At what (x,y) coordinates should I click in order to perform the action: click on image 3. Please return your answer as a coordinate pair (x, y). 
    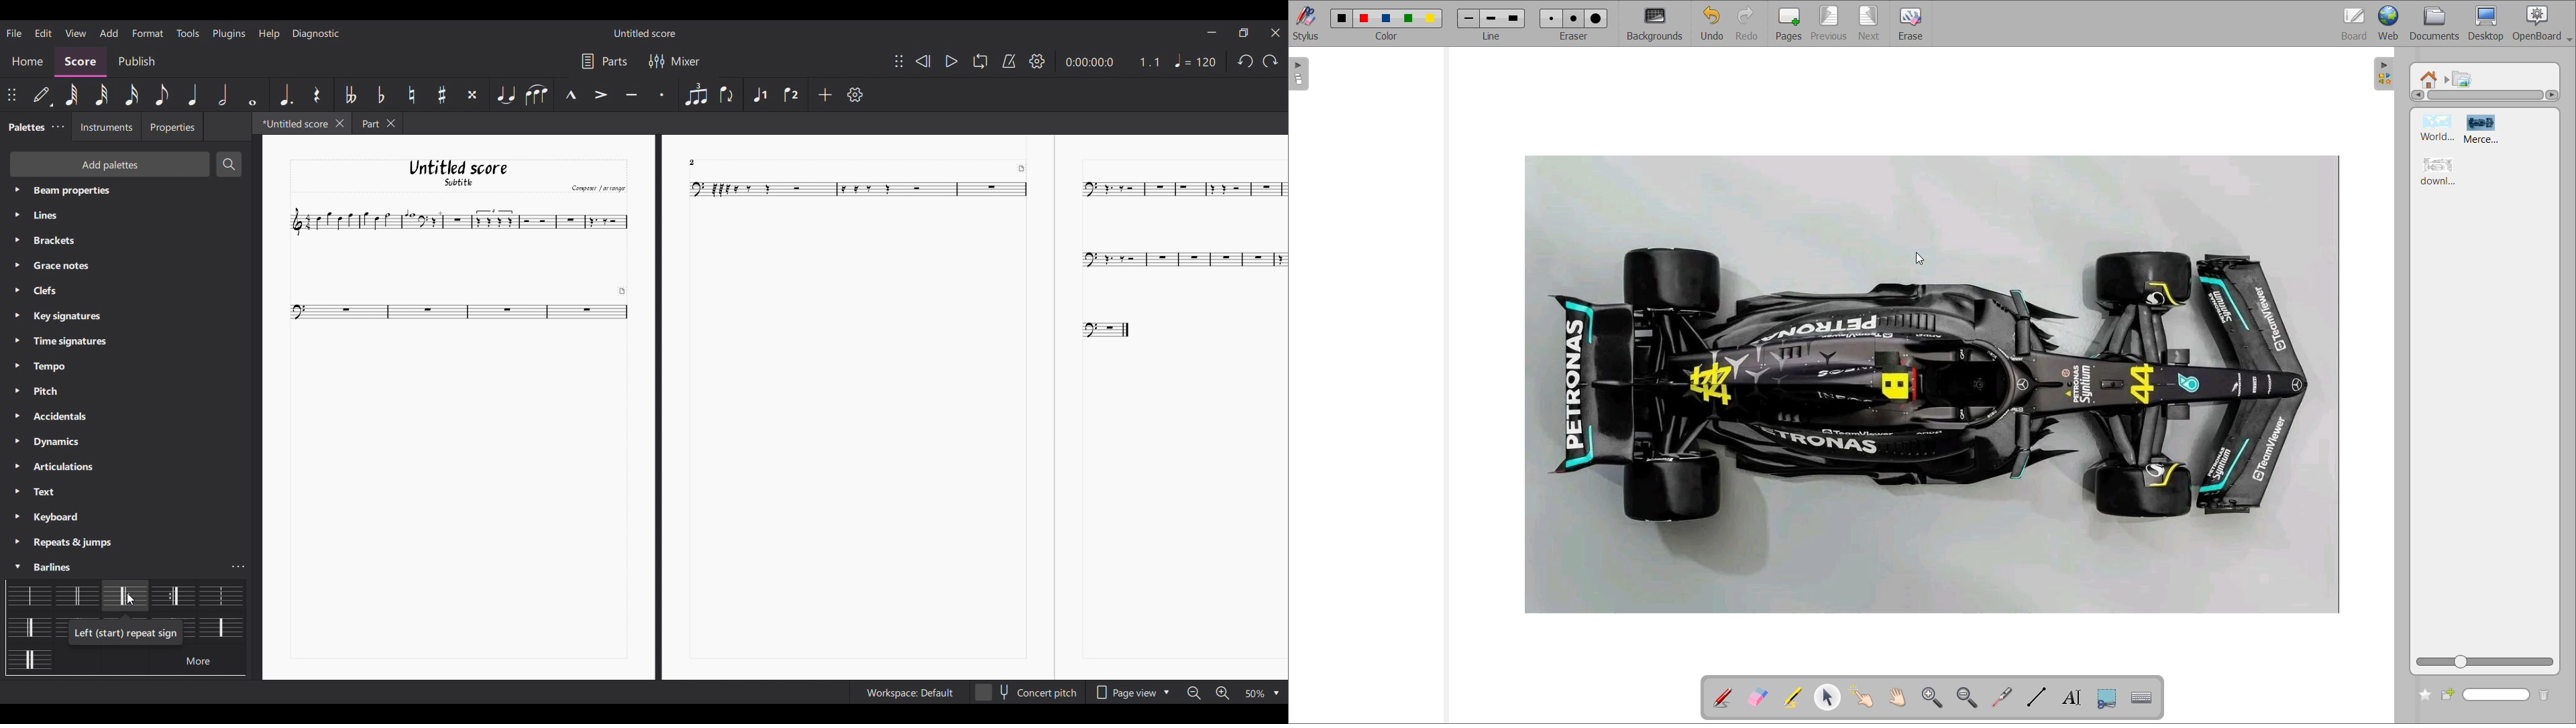
    Looking at the image, I should click on (2440, 169).